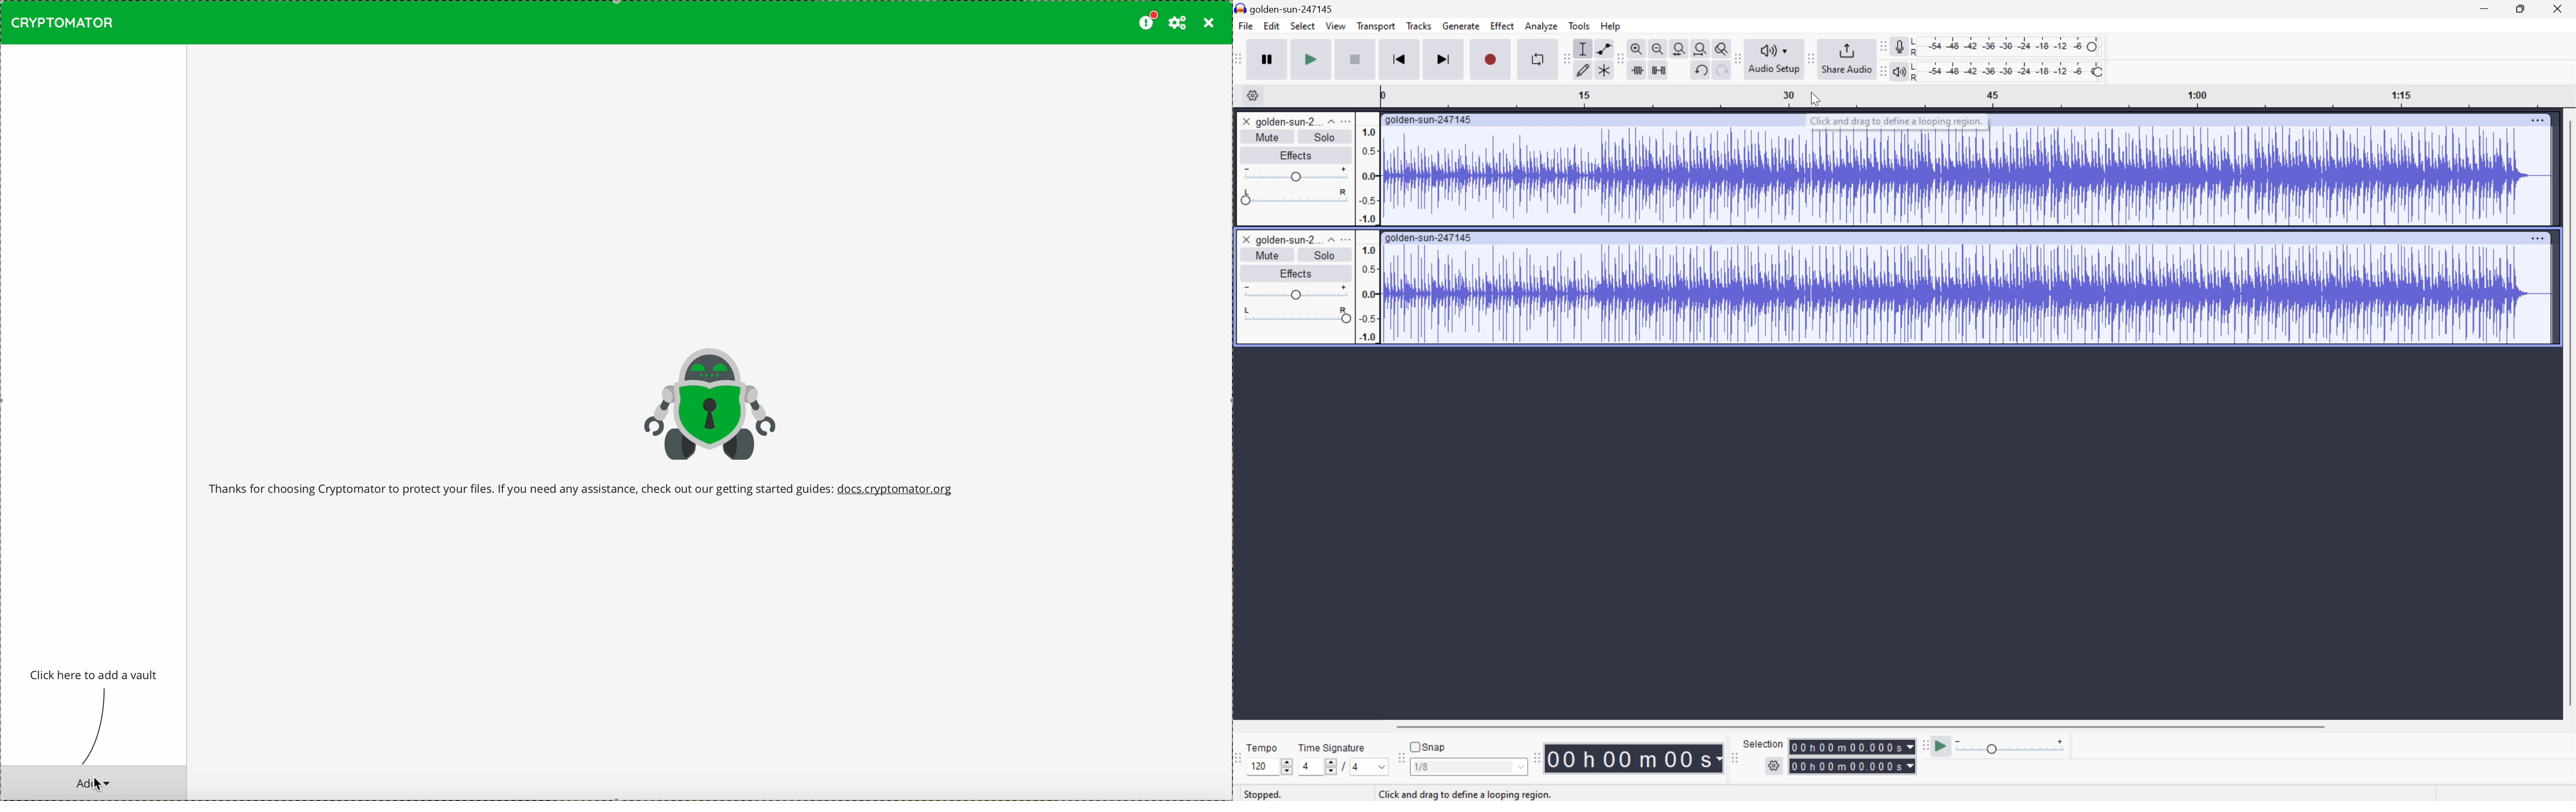 This screenshot has height=812, width=2576. I want to click on Recording level: 62%, so click(2007, 45).